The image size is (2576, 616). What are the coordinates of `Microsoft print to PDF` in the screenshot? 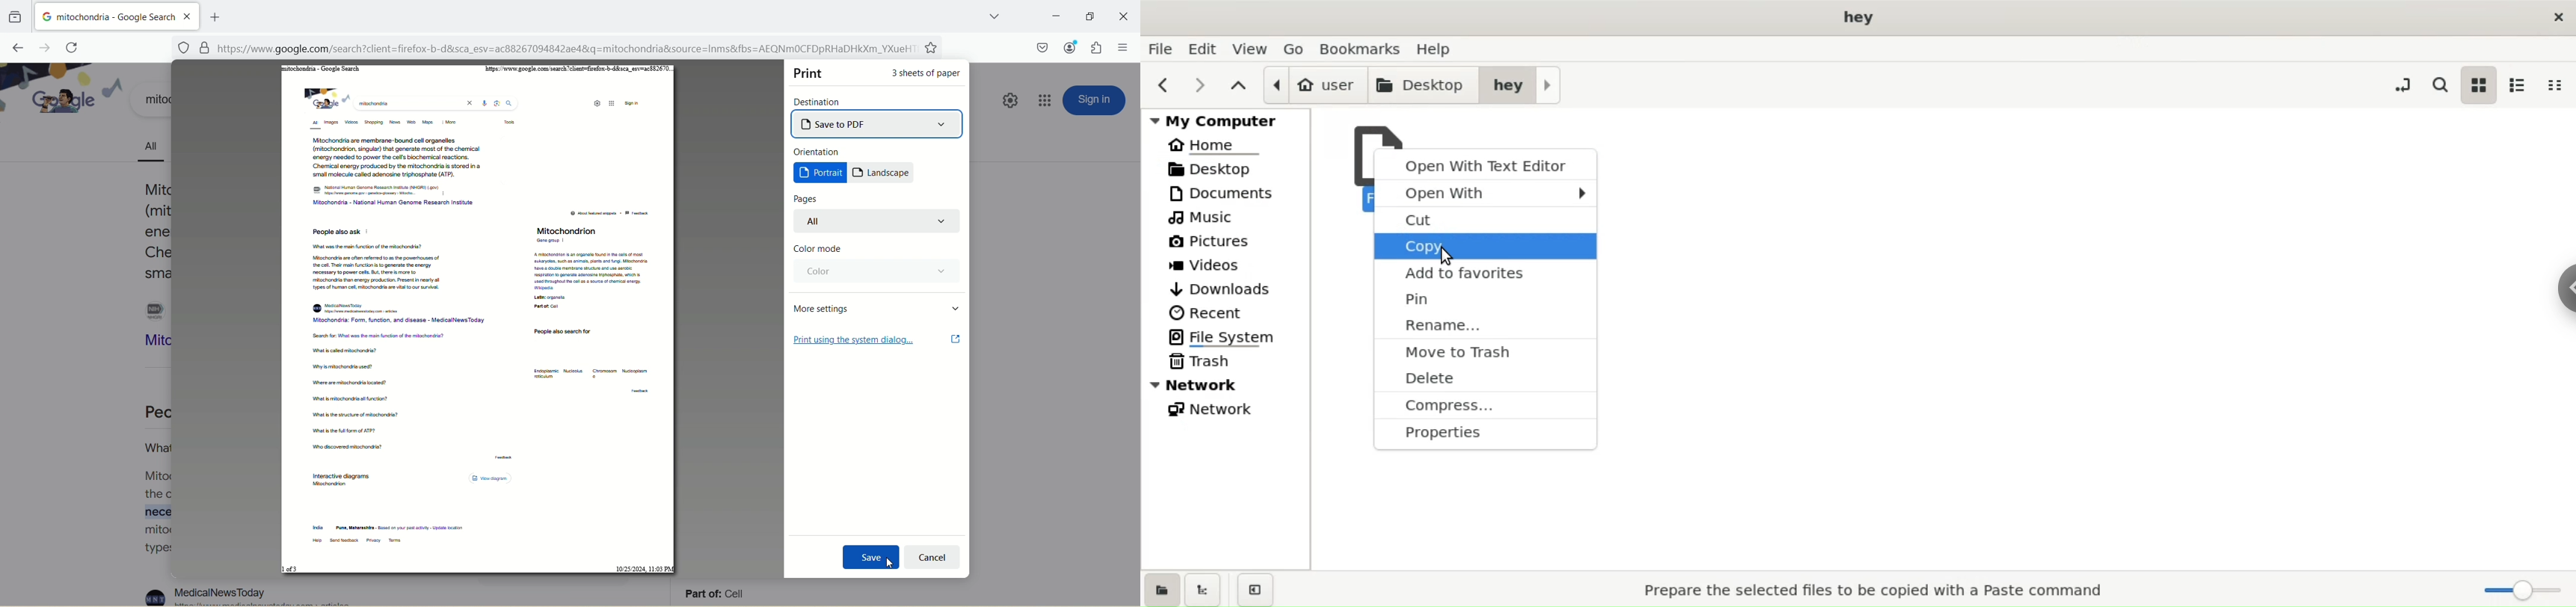 It's located at (878, 124).